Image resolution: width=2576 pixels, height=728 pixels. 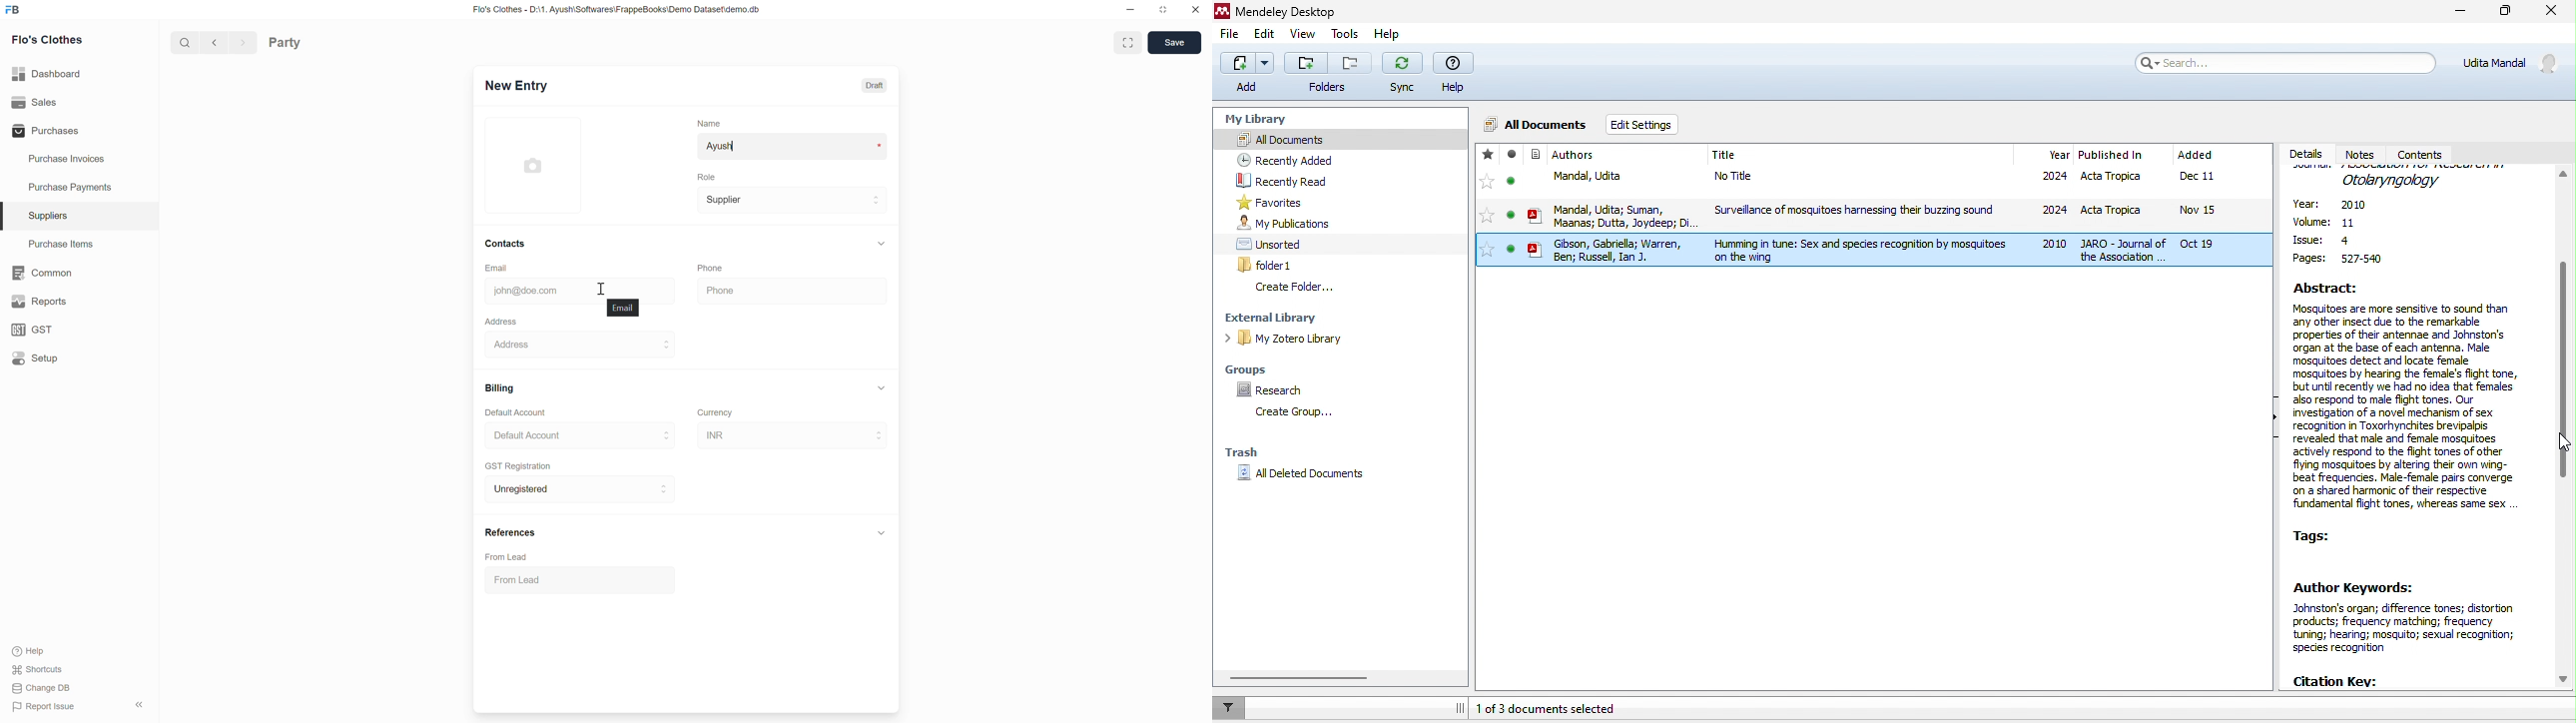 What do you see at coordinates (793, 435) in the screenshot?
I see `INR` at bounding box center [793, 435].